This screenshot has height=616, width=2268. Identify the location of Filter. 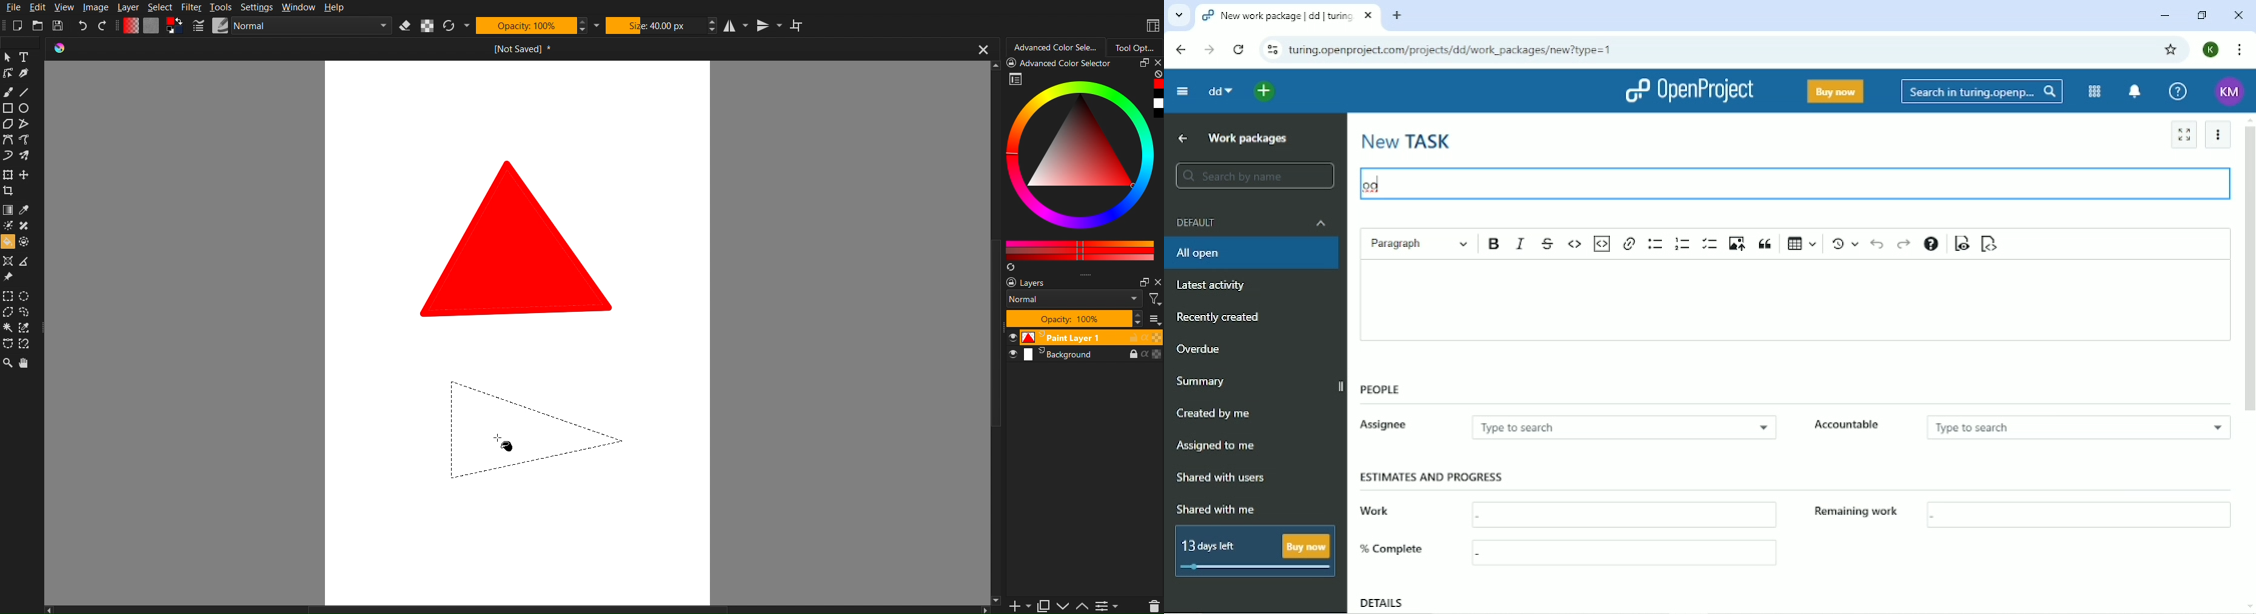
(195, 8).